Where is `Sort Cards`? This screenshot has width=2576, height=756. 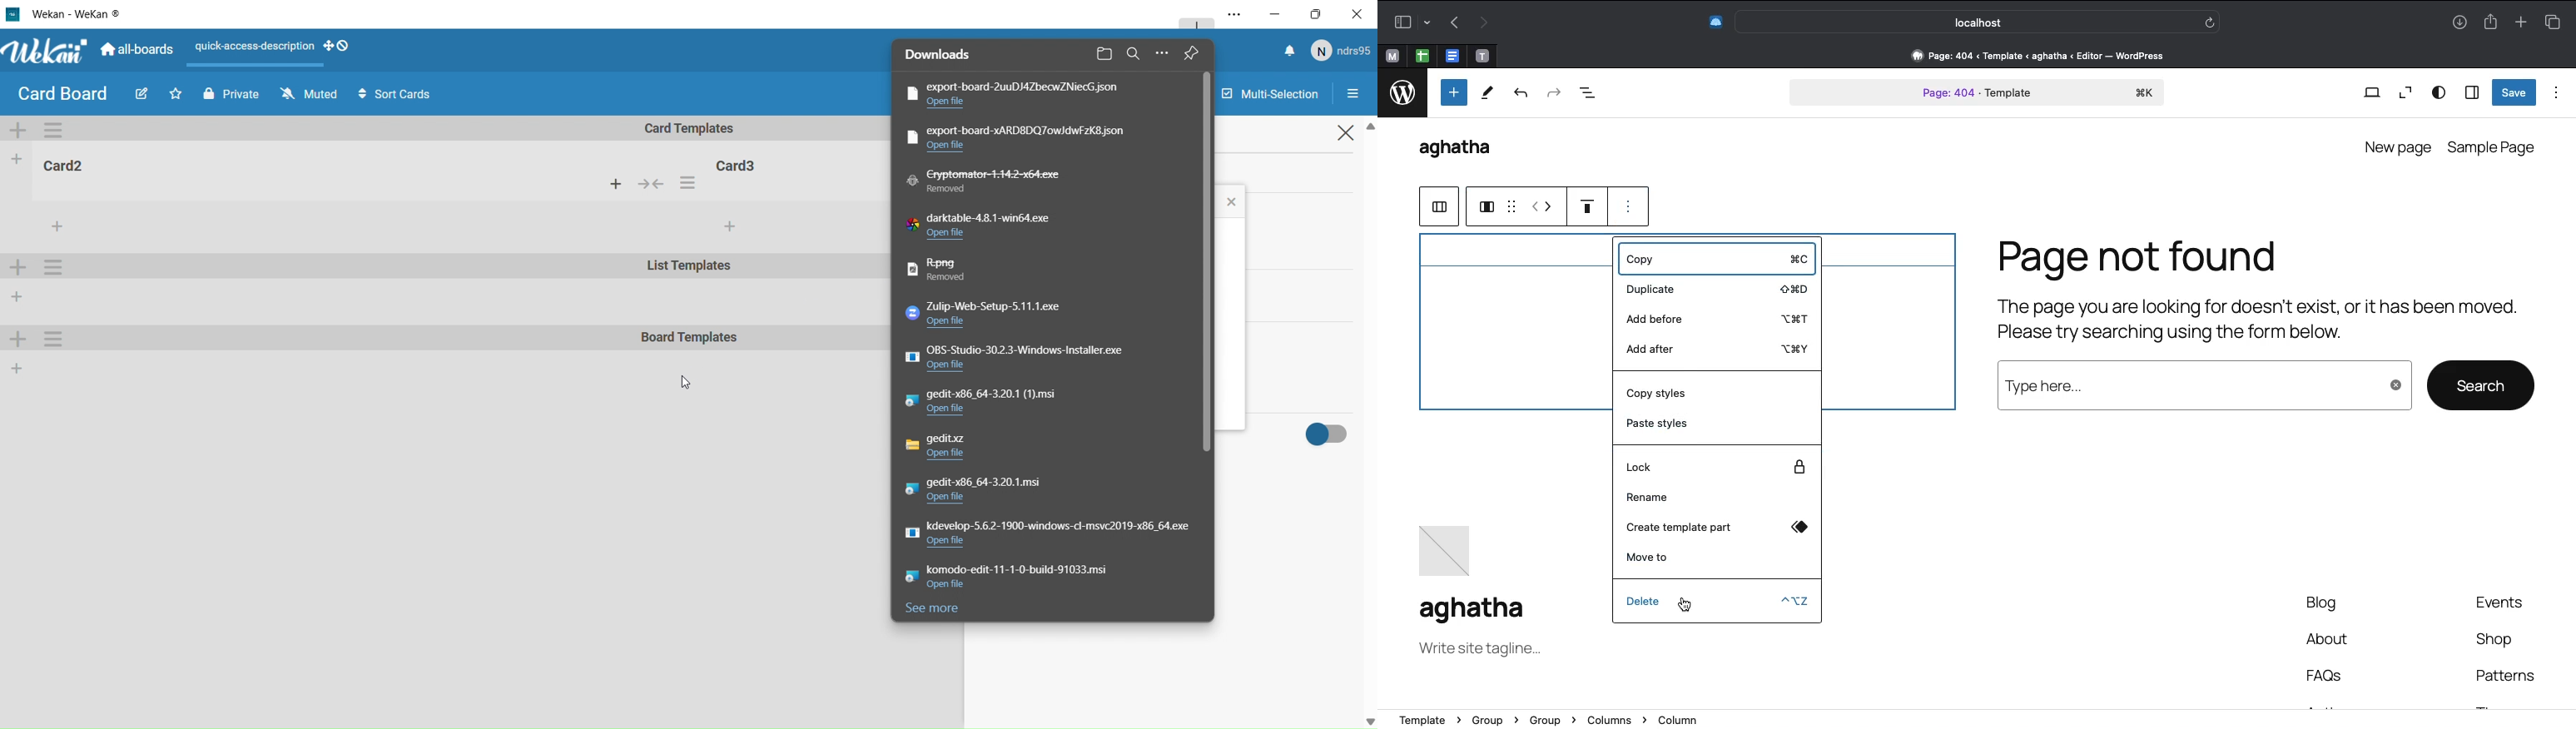 Sort Cards is located at coordinates (401, 95).